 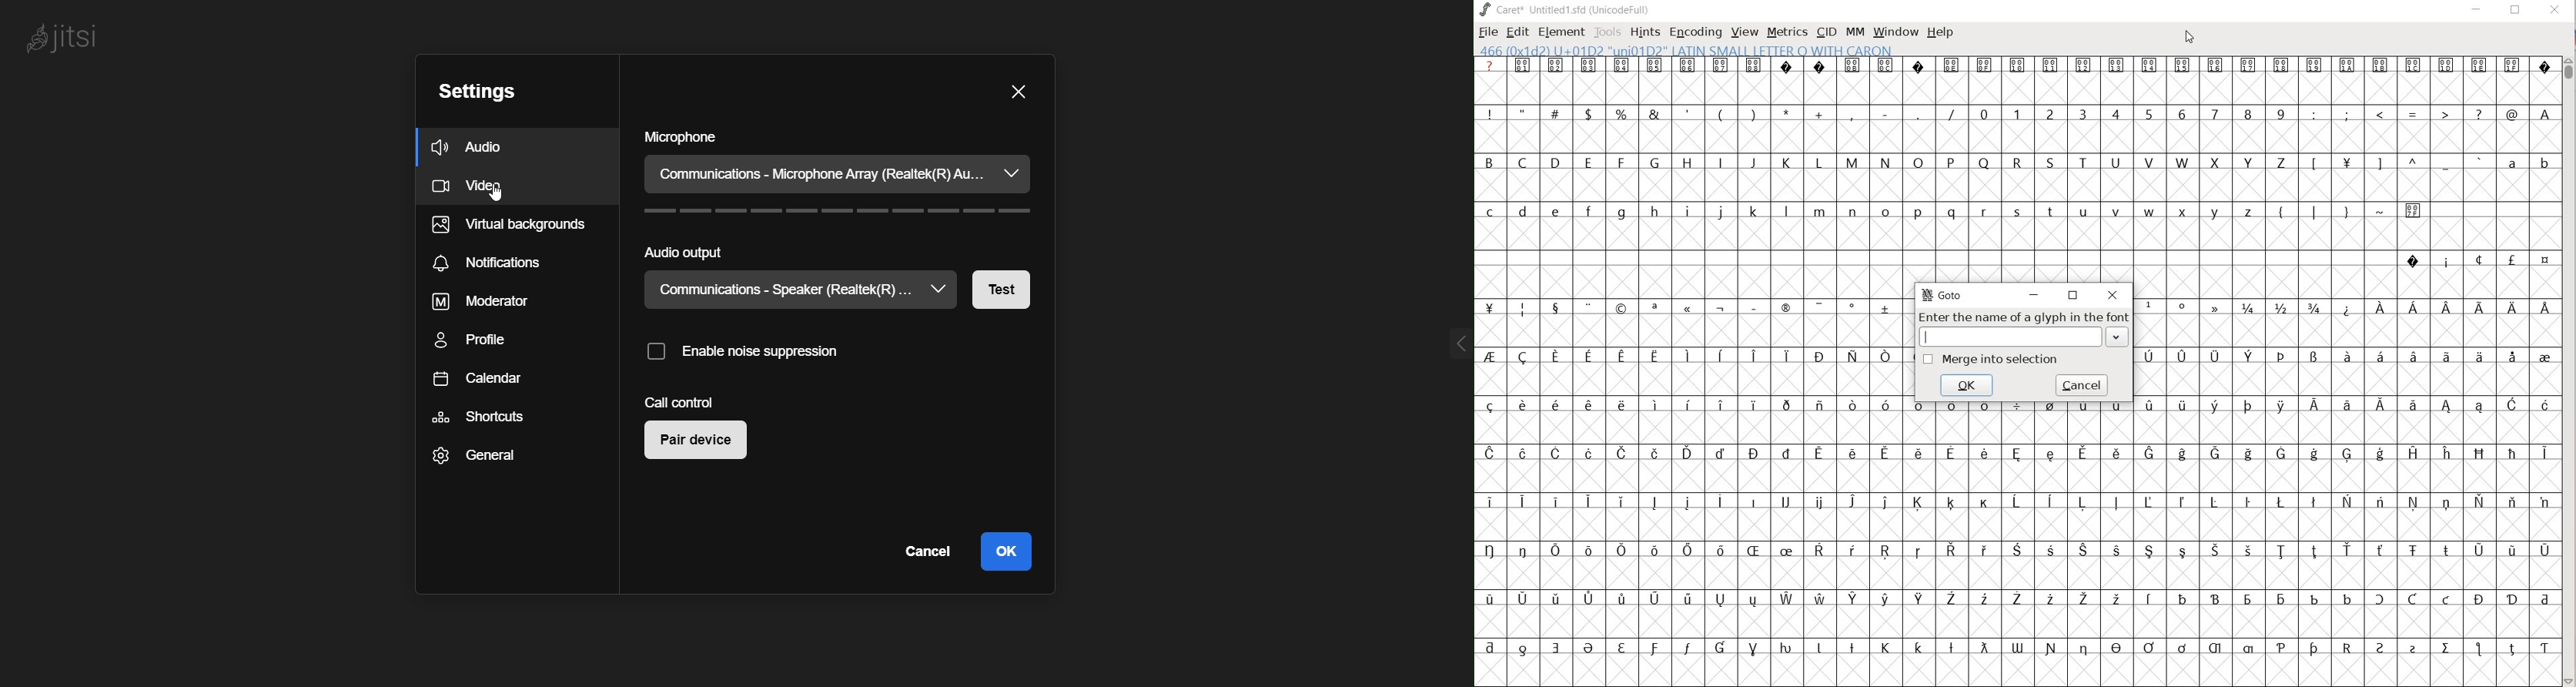 What do you see at coordinates (923, 552) in the screenshot?
I see `cancel` at bounding box center [923, 552].